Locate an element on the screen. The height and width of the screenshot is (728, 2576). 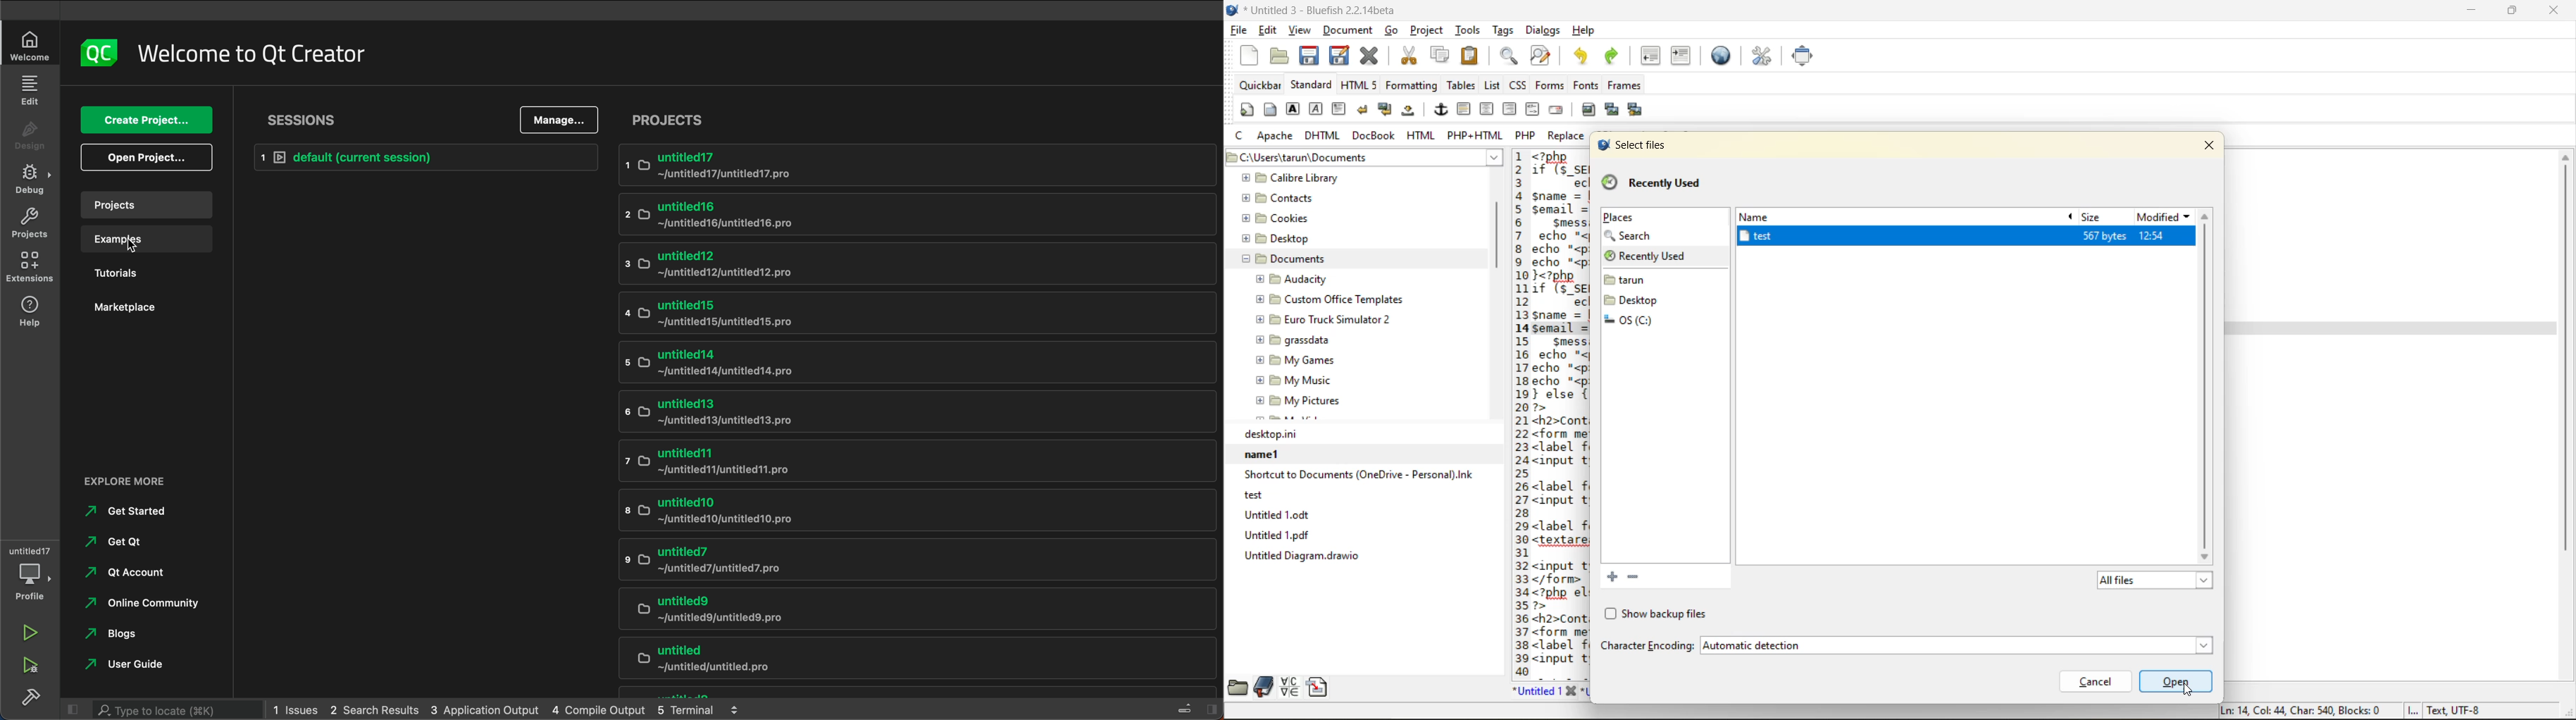
quickbar is located at coordinates (1259, 85).